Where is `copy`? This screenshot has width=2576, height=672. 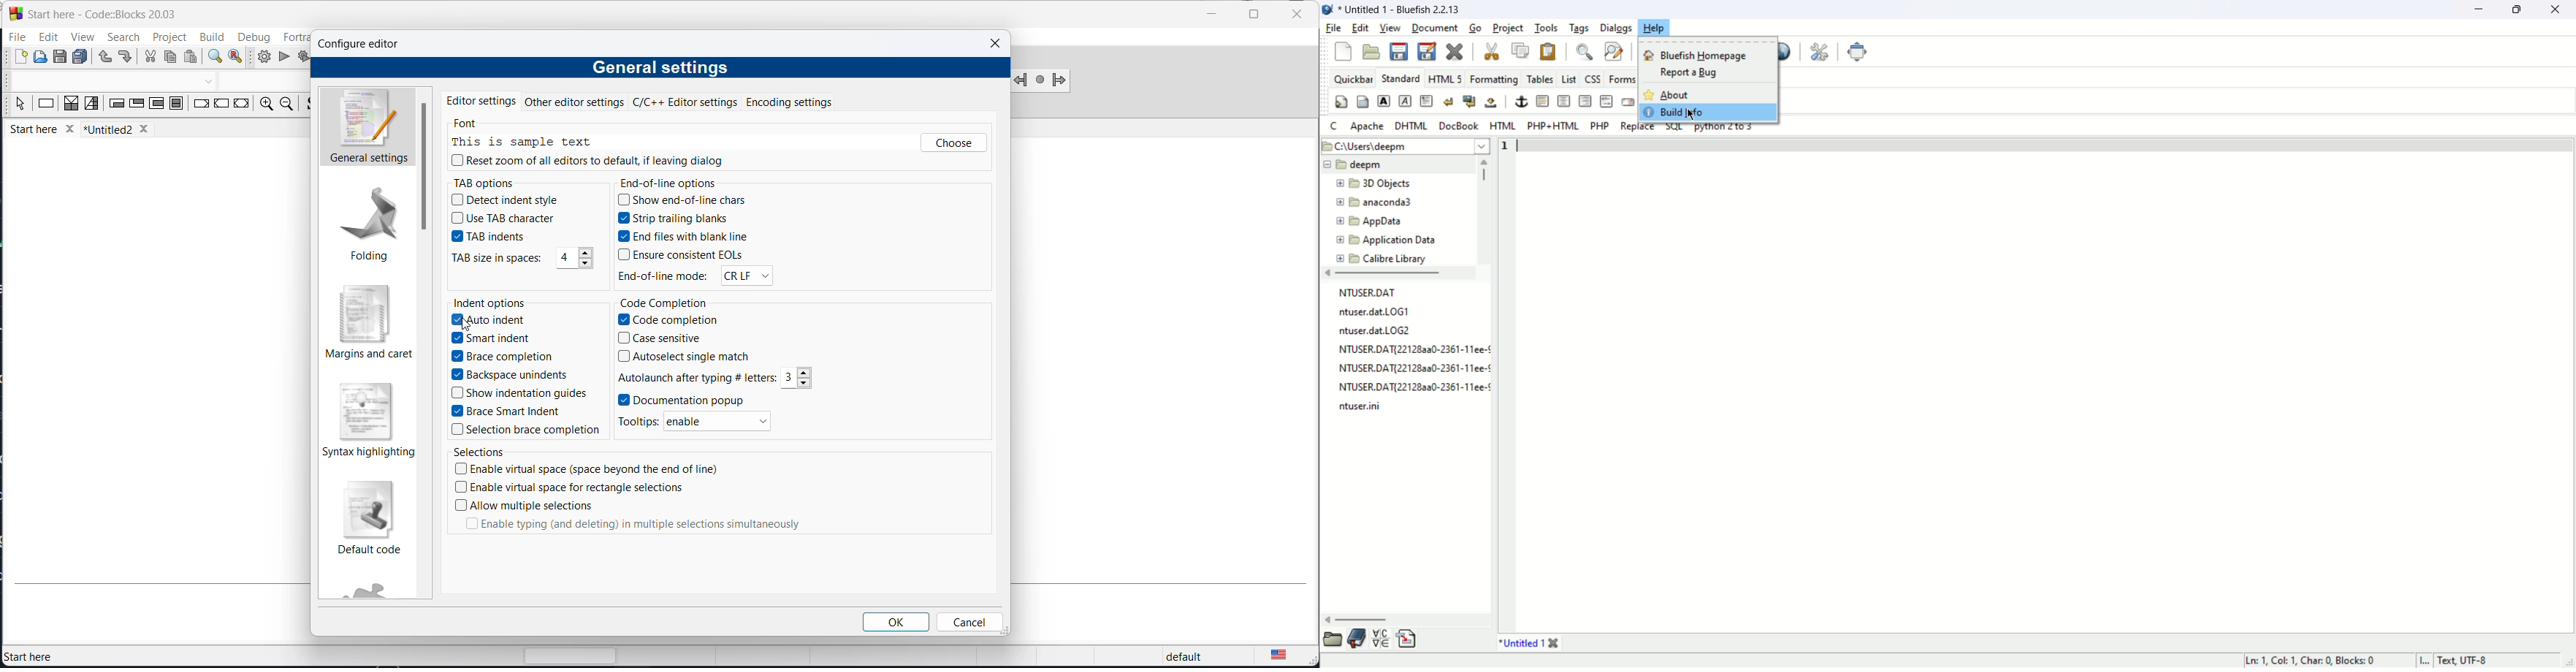 copy is located at coordinates (169, 58).